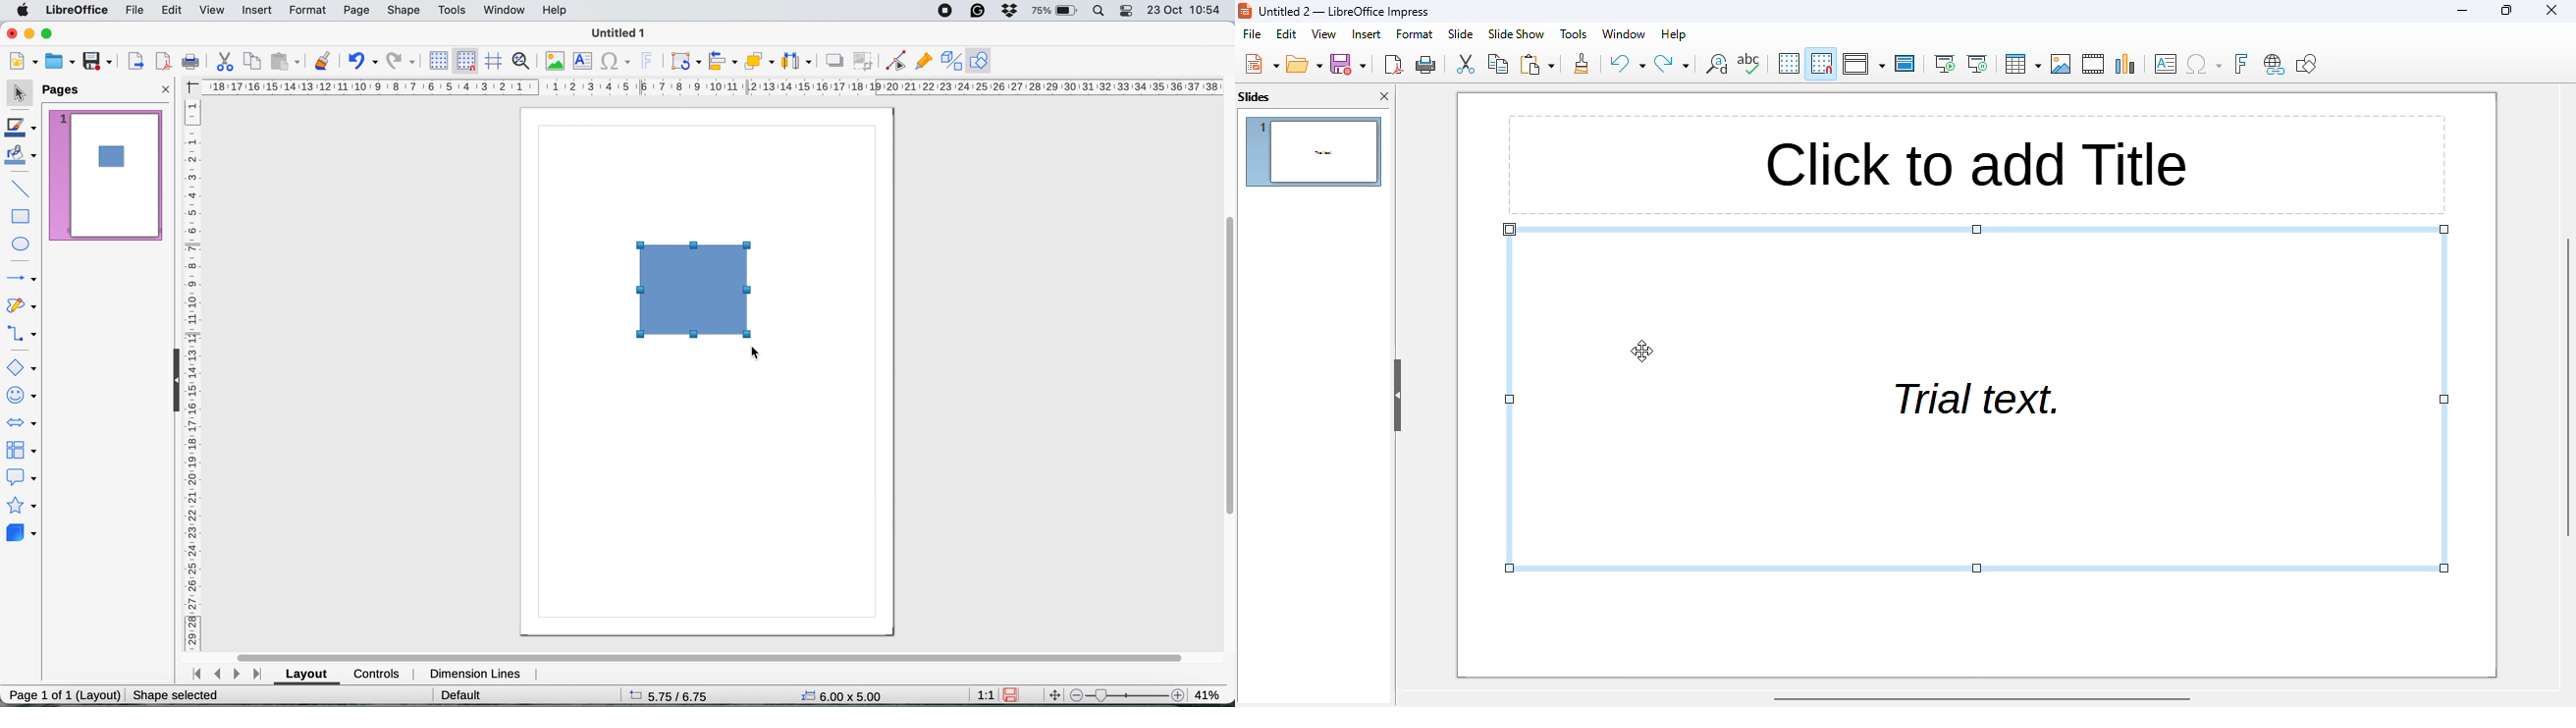  I want to click on start from first slide, so click(1945, 63).